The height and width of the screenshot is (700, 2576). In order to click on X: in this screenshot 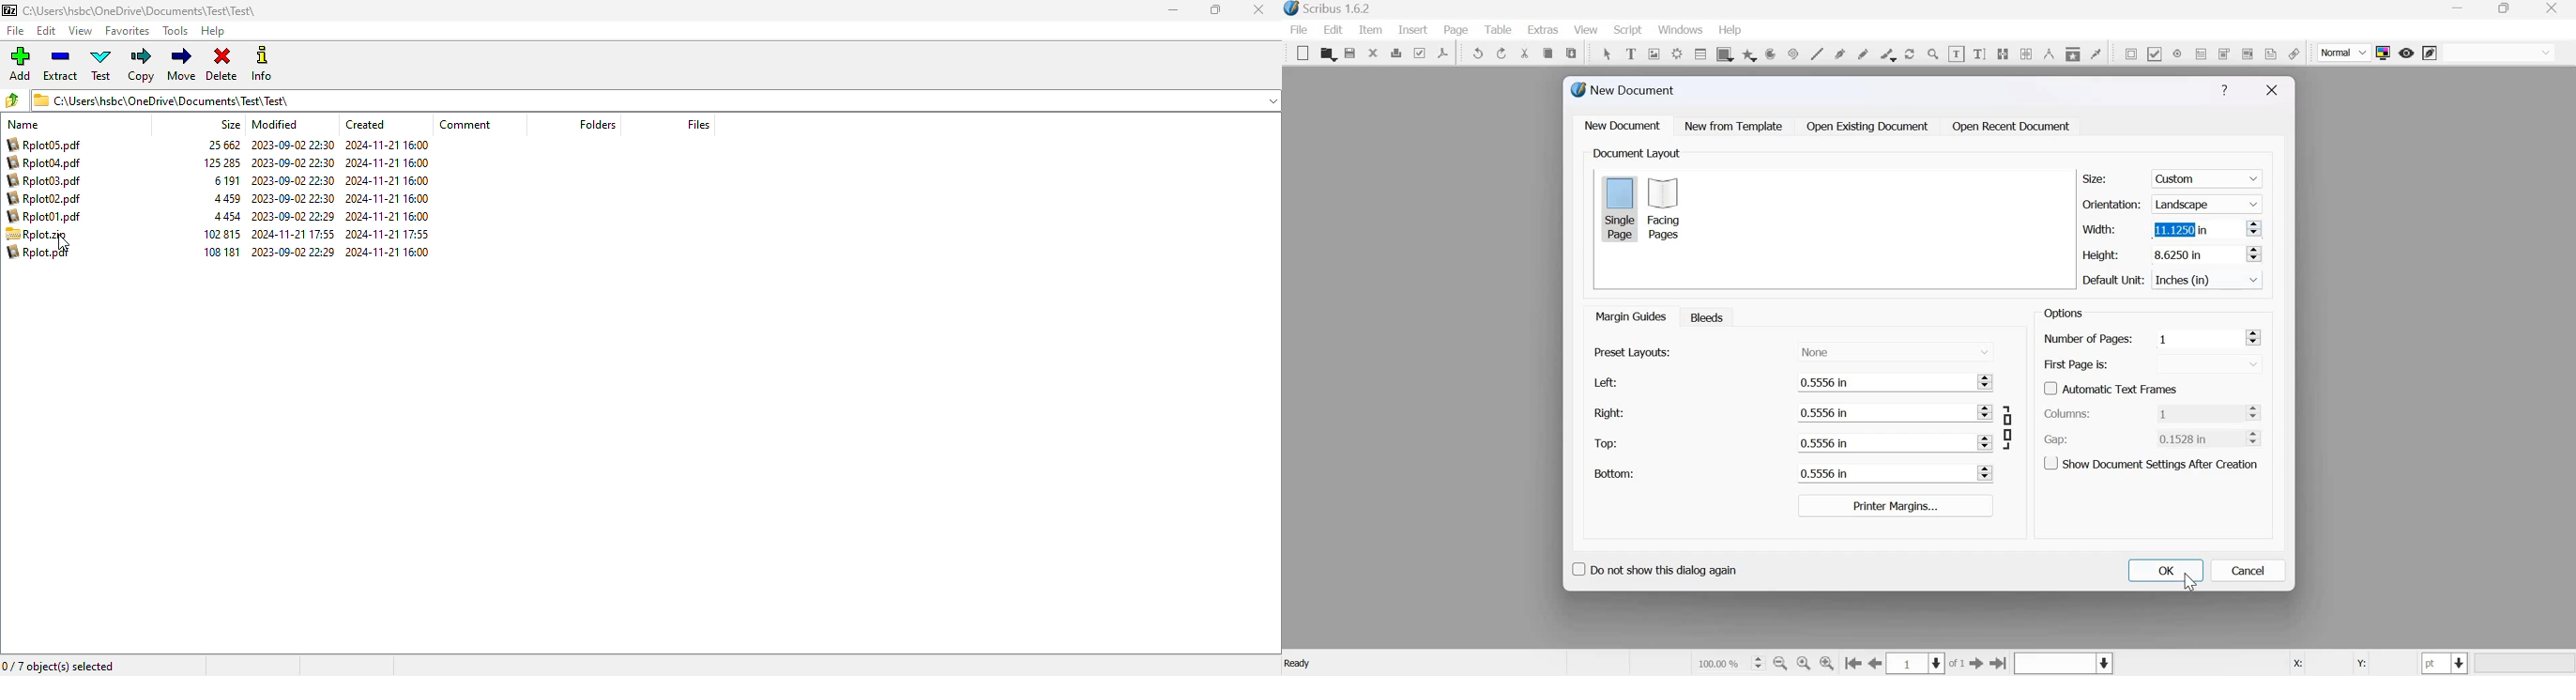, I will do `click(2297, 664)`.